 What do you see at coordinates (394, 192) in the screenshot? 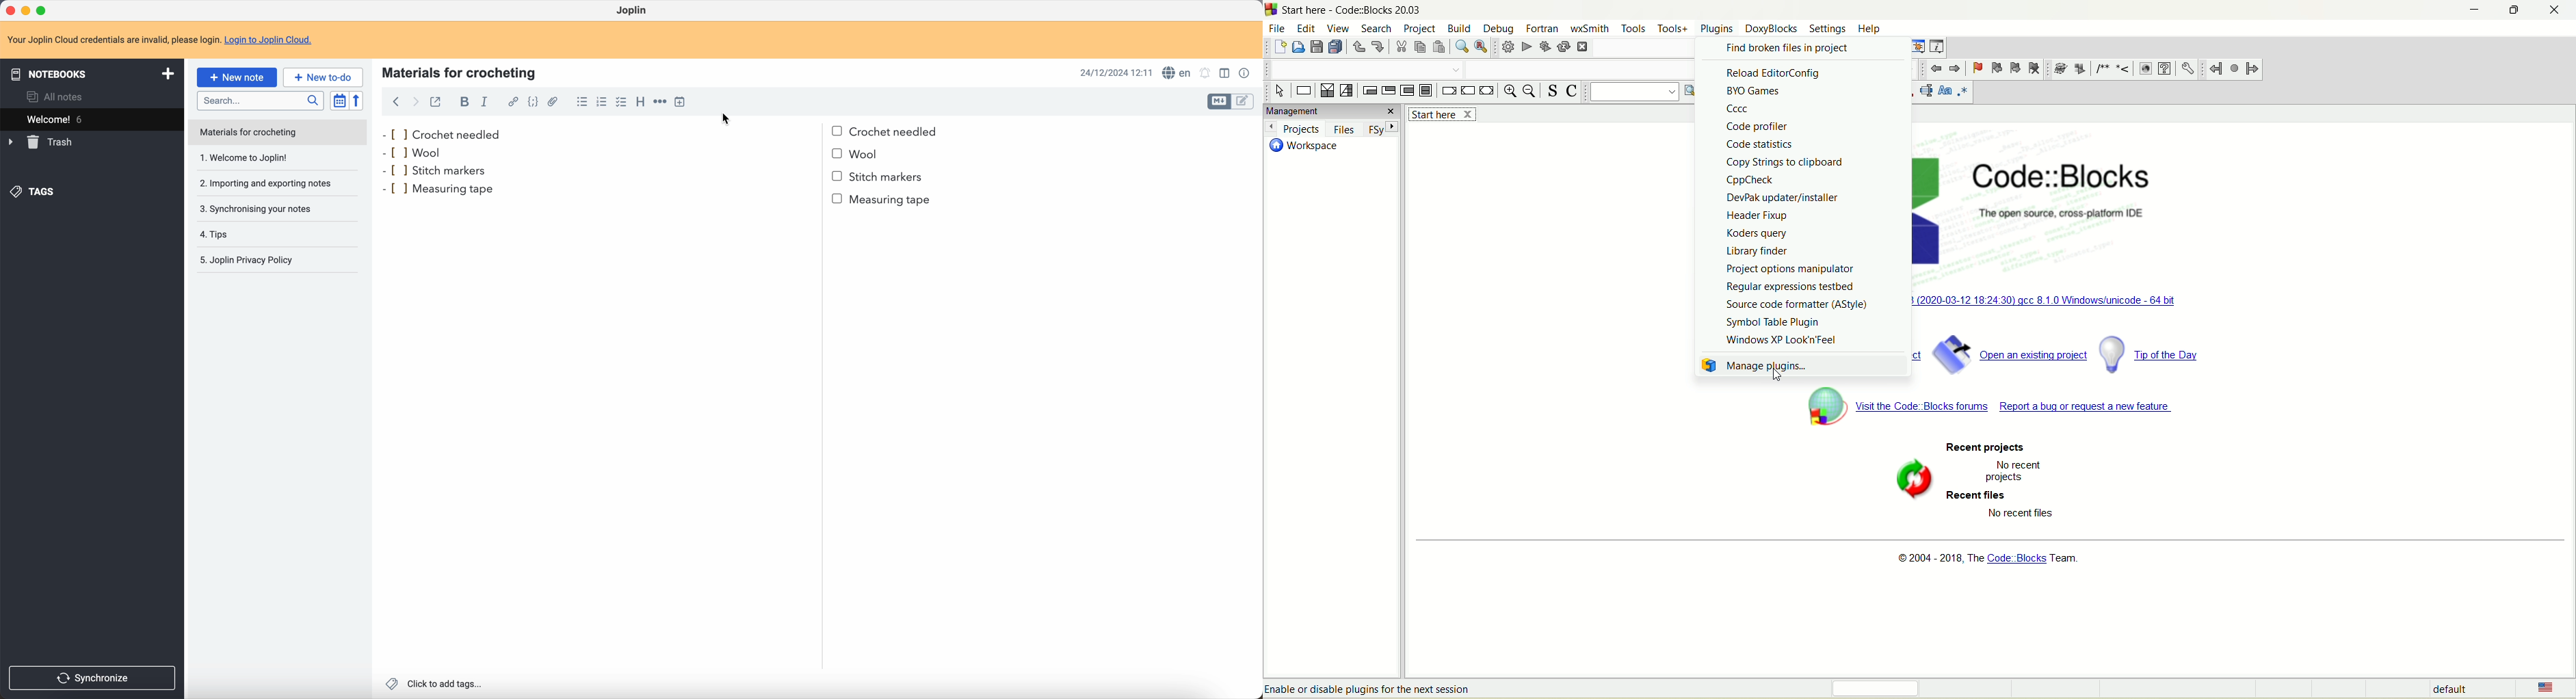
I see `bullet point` at bounding box center [394, 192].